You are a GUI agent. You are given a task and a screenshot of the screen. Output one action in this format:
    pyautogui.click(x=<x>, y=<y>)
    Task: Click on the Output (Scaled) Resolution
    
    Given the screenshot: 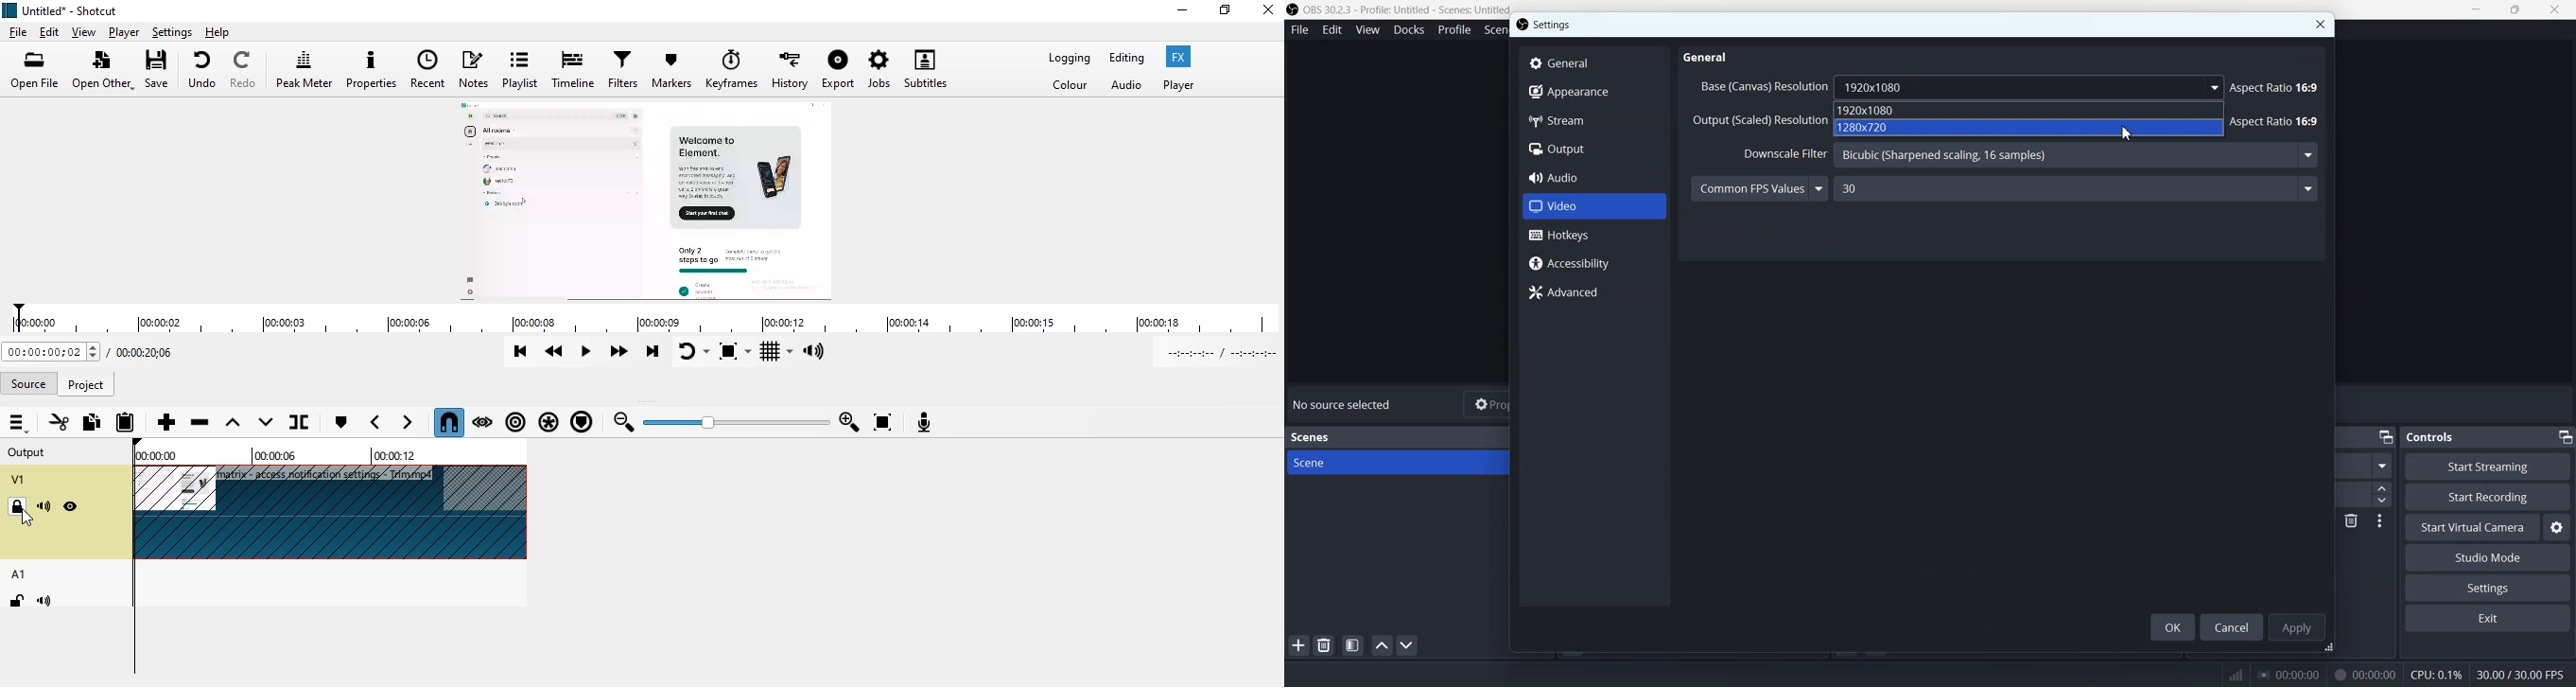 What is the action you would take?
    pyautogui.click(x=1759, y=121)
    